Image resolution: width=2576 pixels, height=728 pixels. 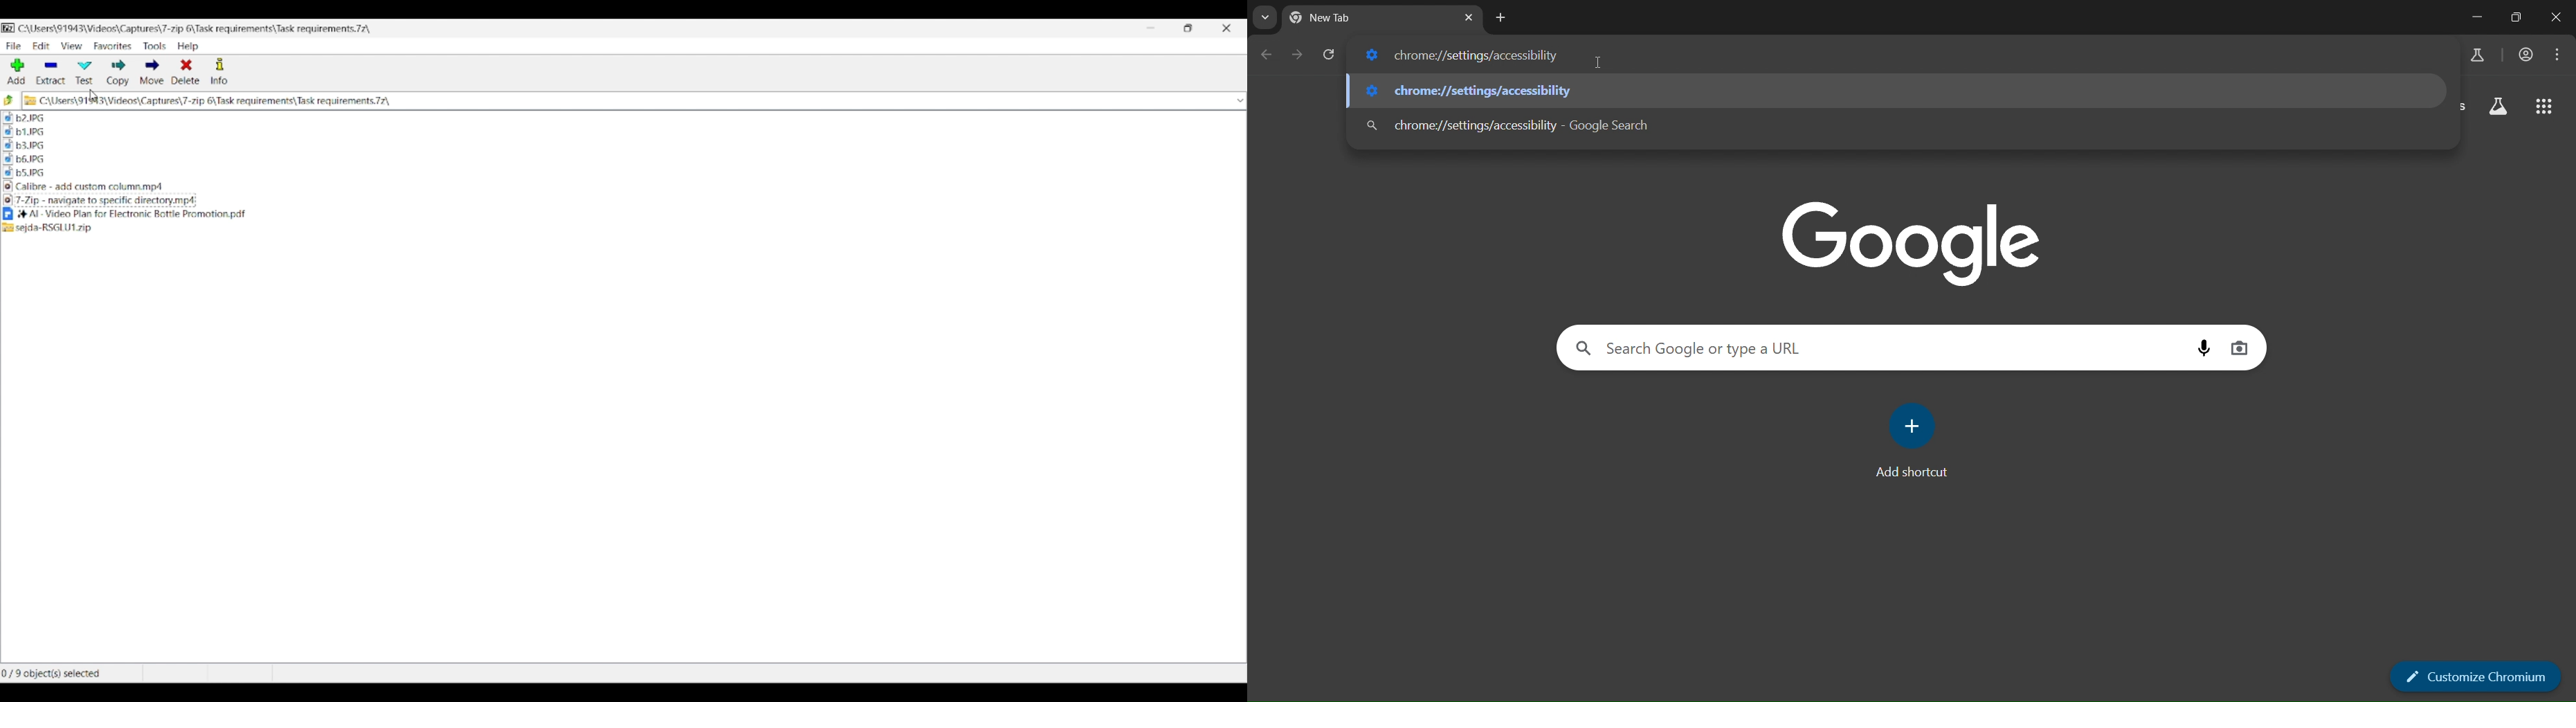 What do you see at coordinates (2242, 347) in the screenshot?
I see `image search` at bounding box center [2242, 347].